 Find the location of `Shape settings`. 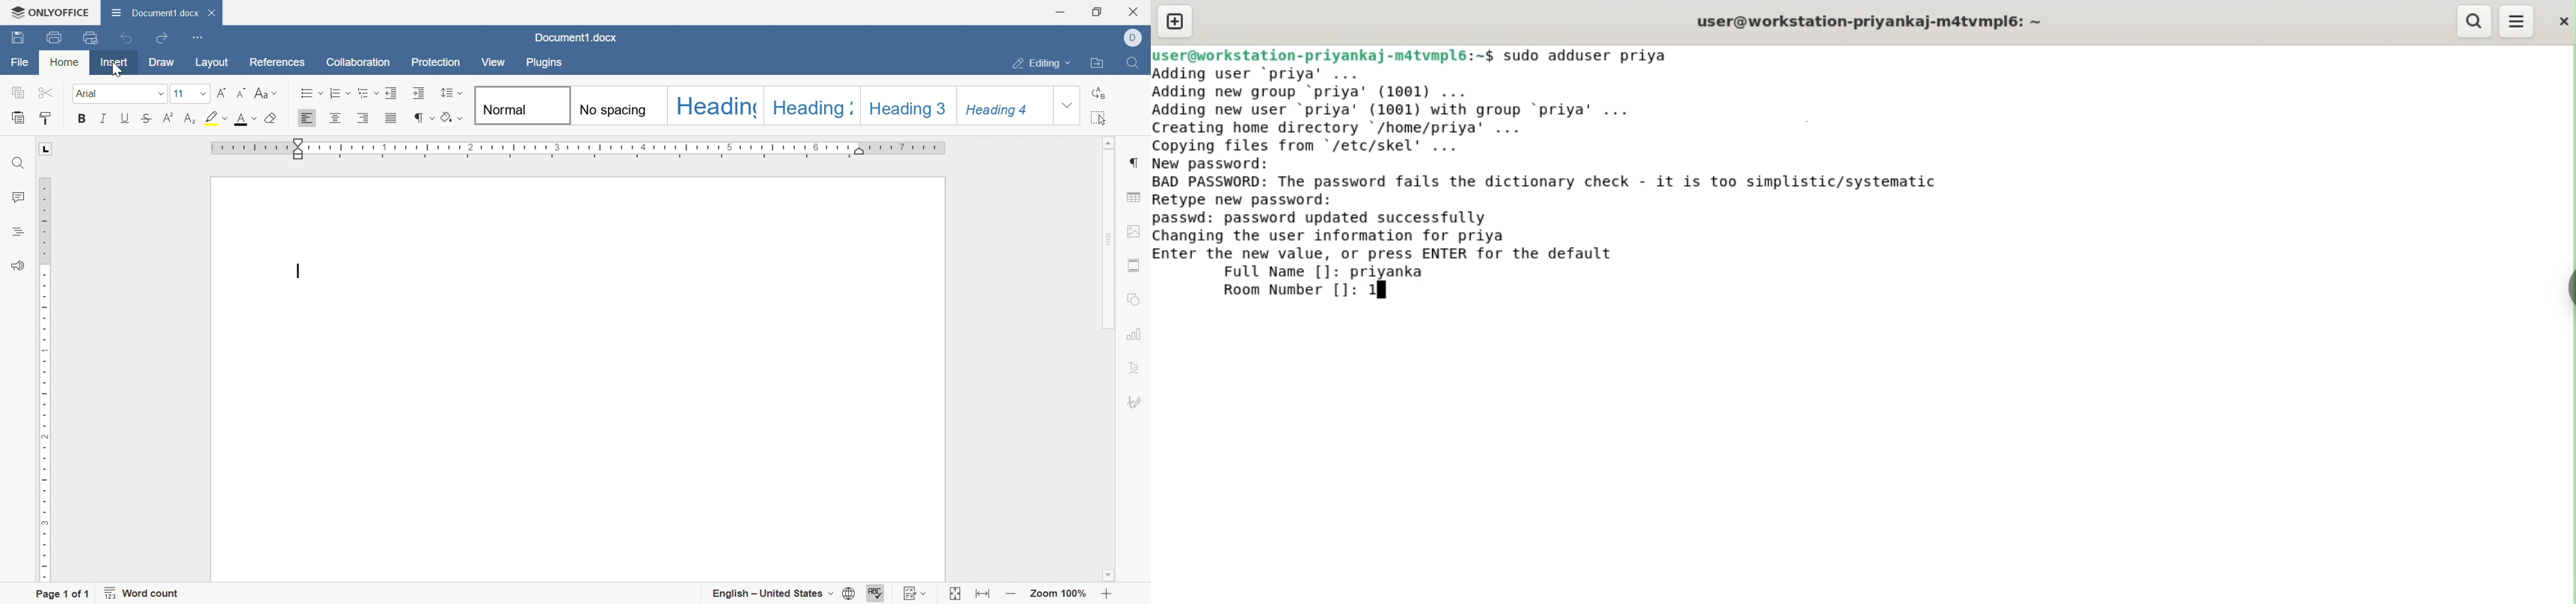

Shape settings is located at coordinates (1134, 301).